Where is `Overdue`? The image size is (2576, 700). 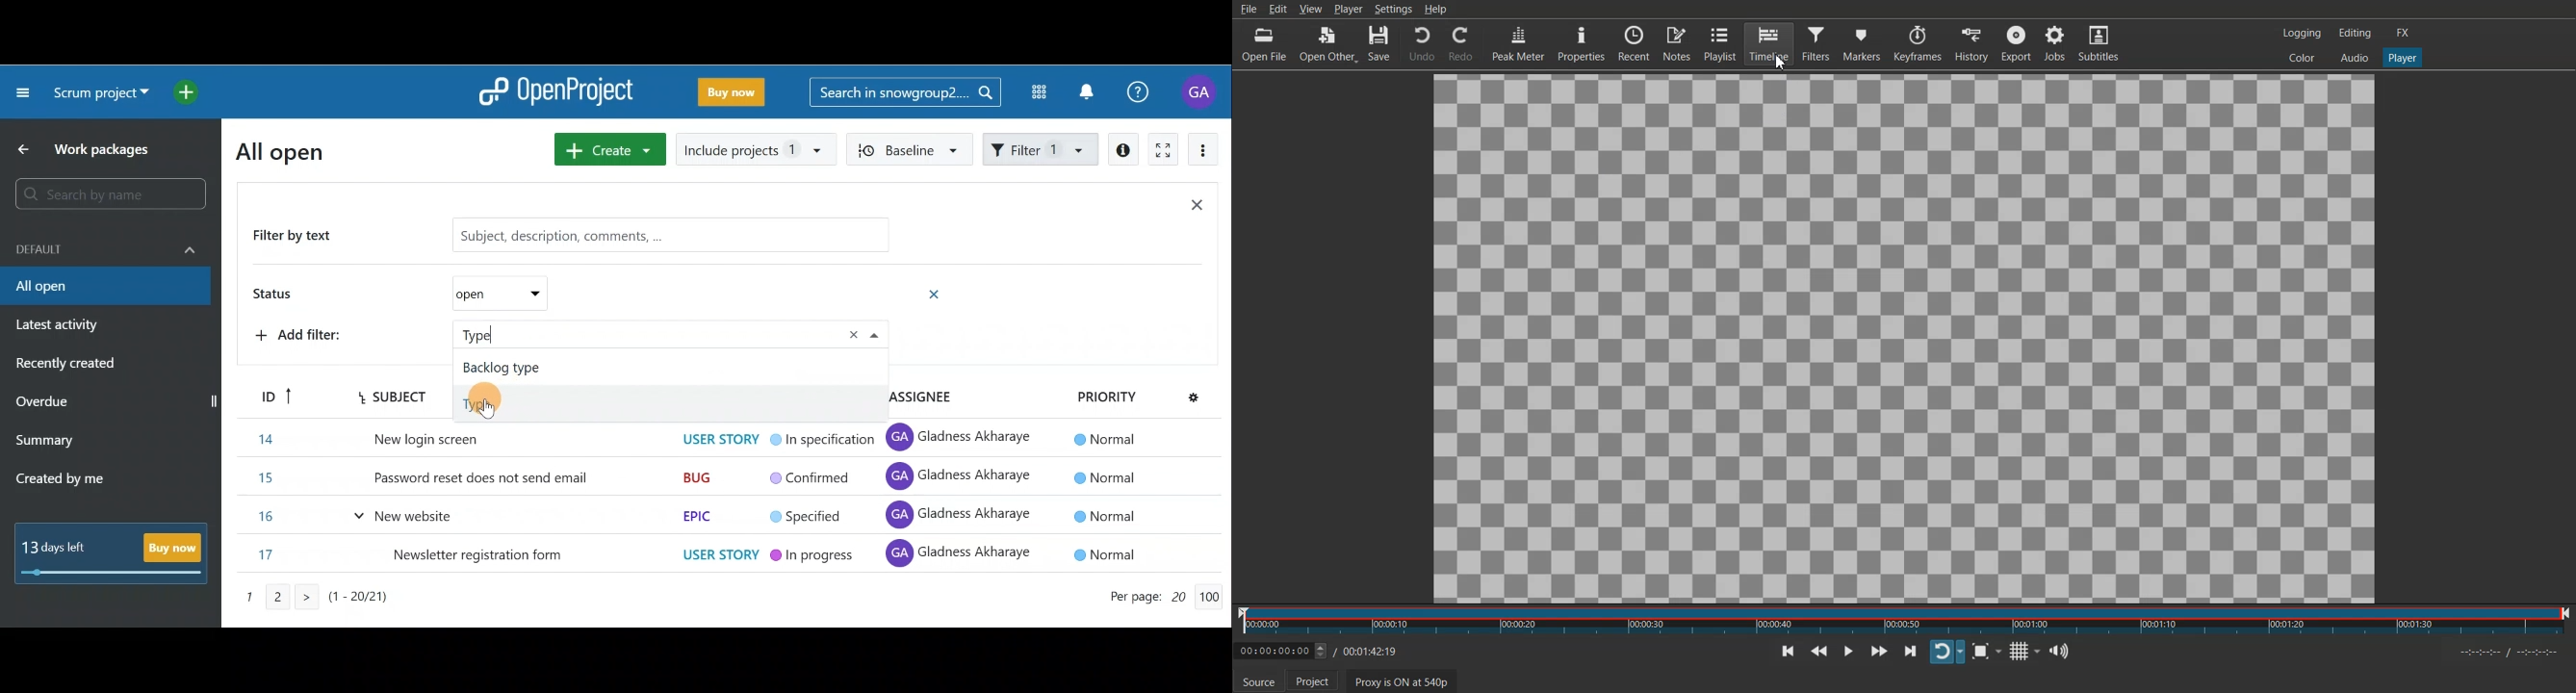
Overdue is located at coordinates (44, 403).